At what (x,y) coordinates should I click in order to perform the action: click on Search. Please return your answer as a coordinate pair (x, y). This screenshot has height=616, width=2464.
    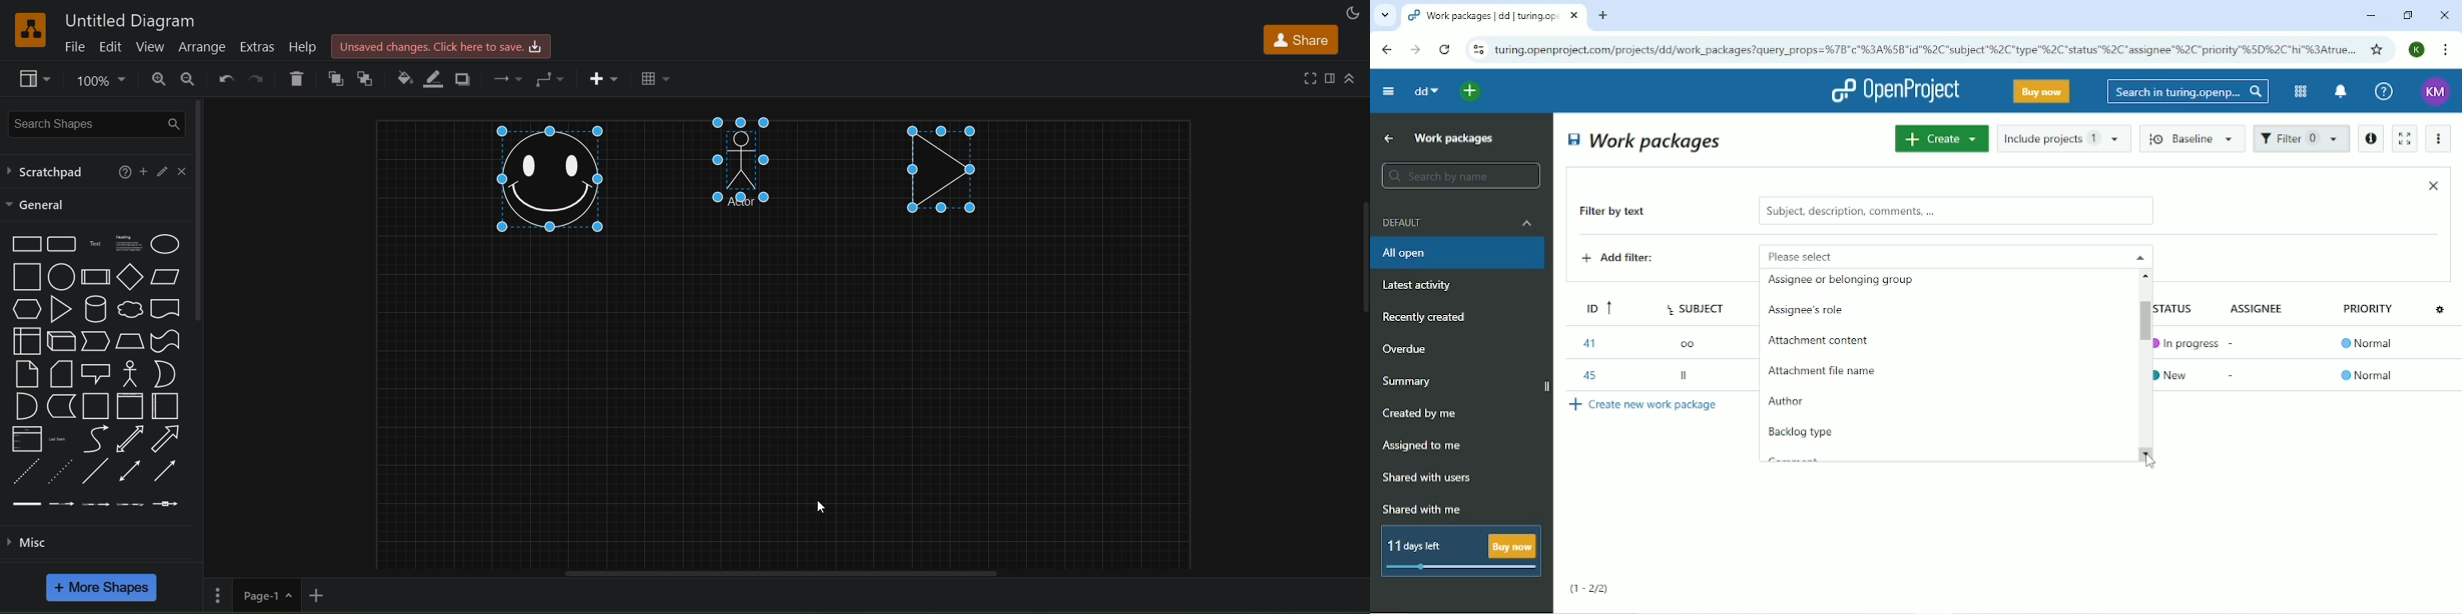
    Looking at the image, I should click on (2188, 91).